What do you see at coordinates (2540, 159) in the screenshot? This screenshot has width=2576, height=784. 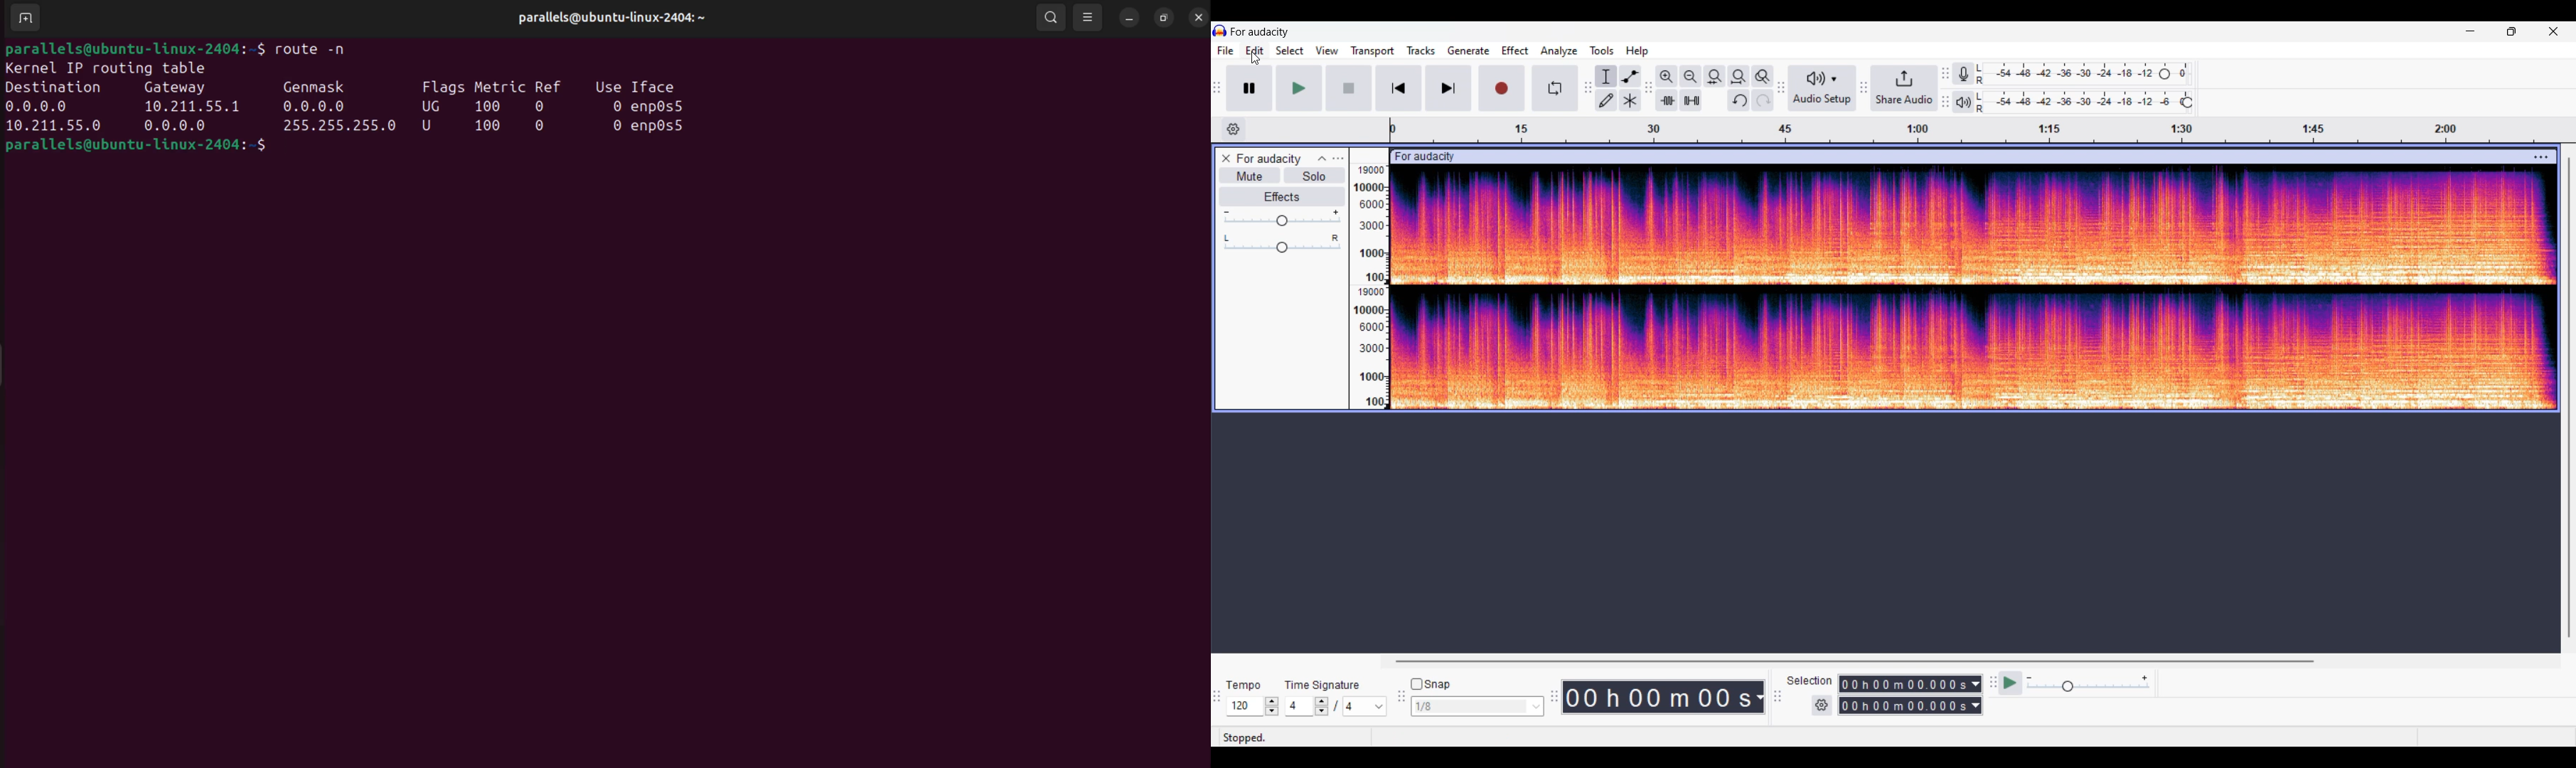 I see `Track settings` at bounding box center [2540, 159].